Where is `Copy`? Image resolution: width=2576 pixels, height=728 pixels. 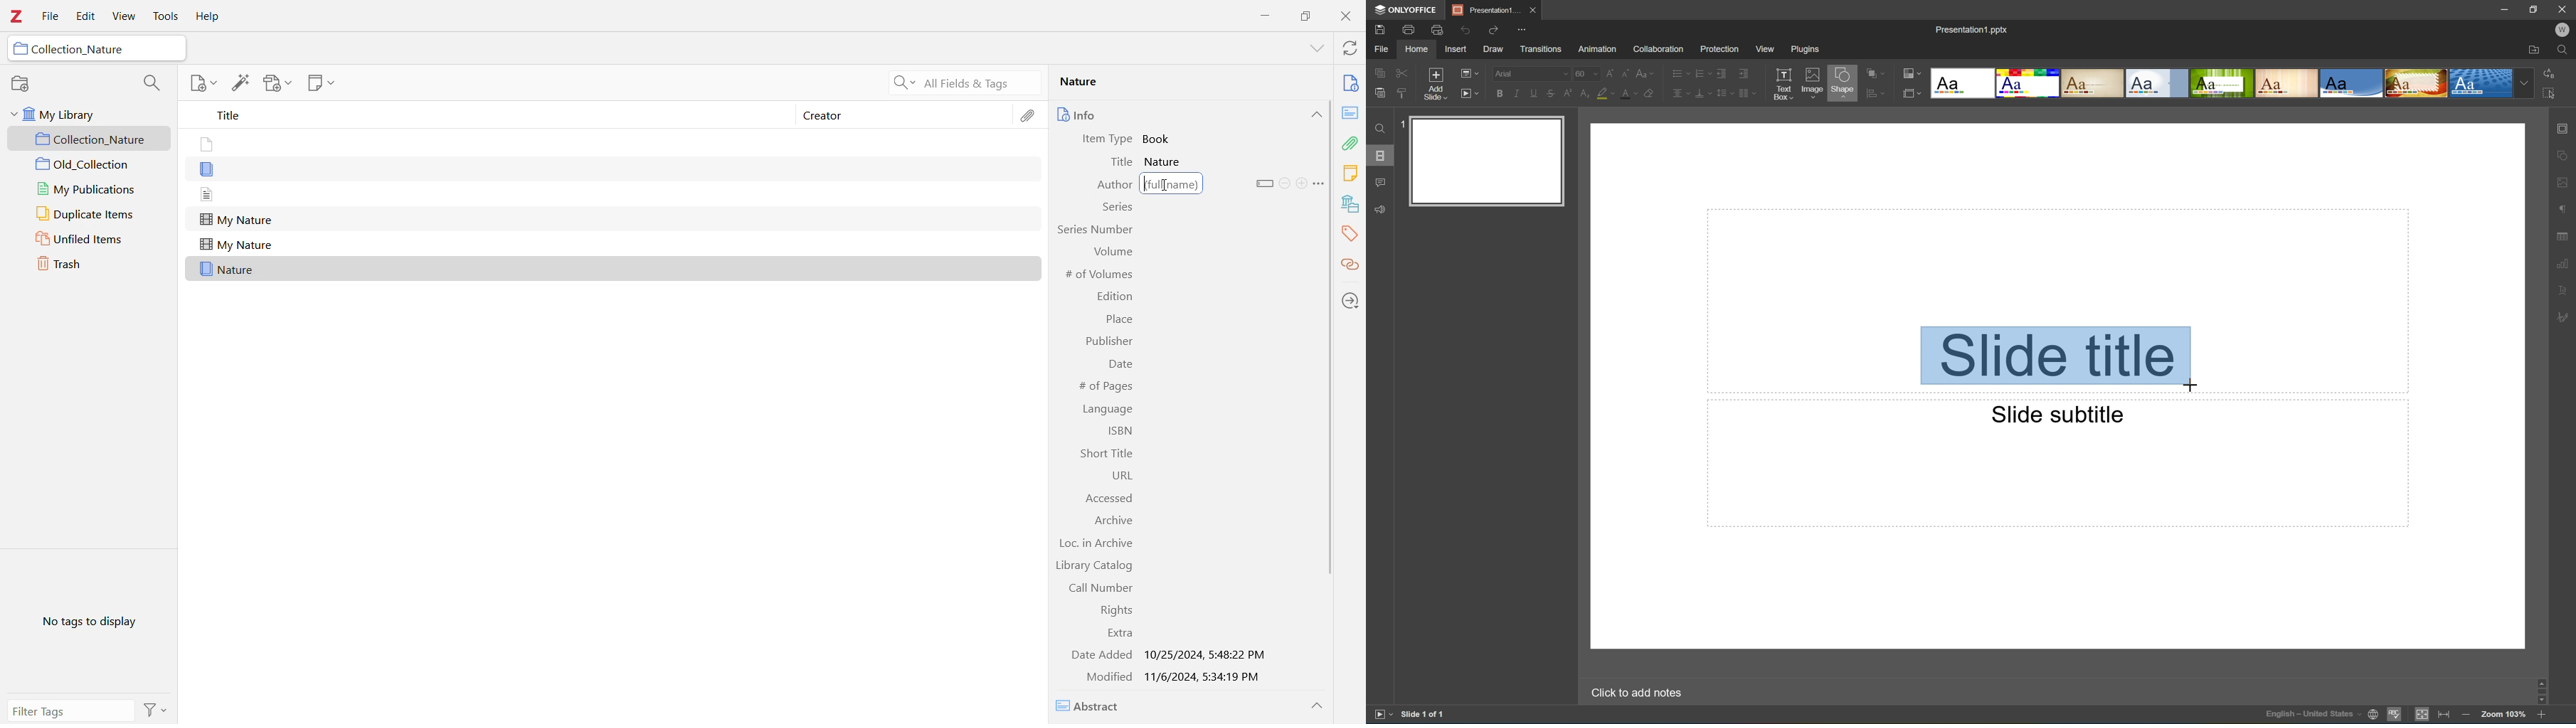
Copy is located at coordinates (1381, 70).